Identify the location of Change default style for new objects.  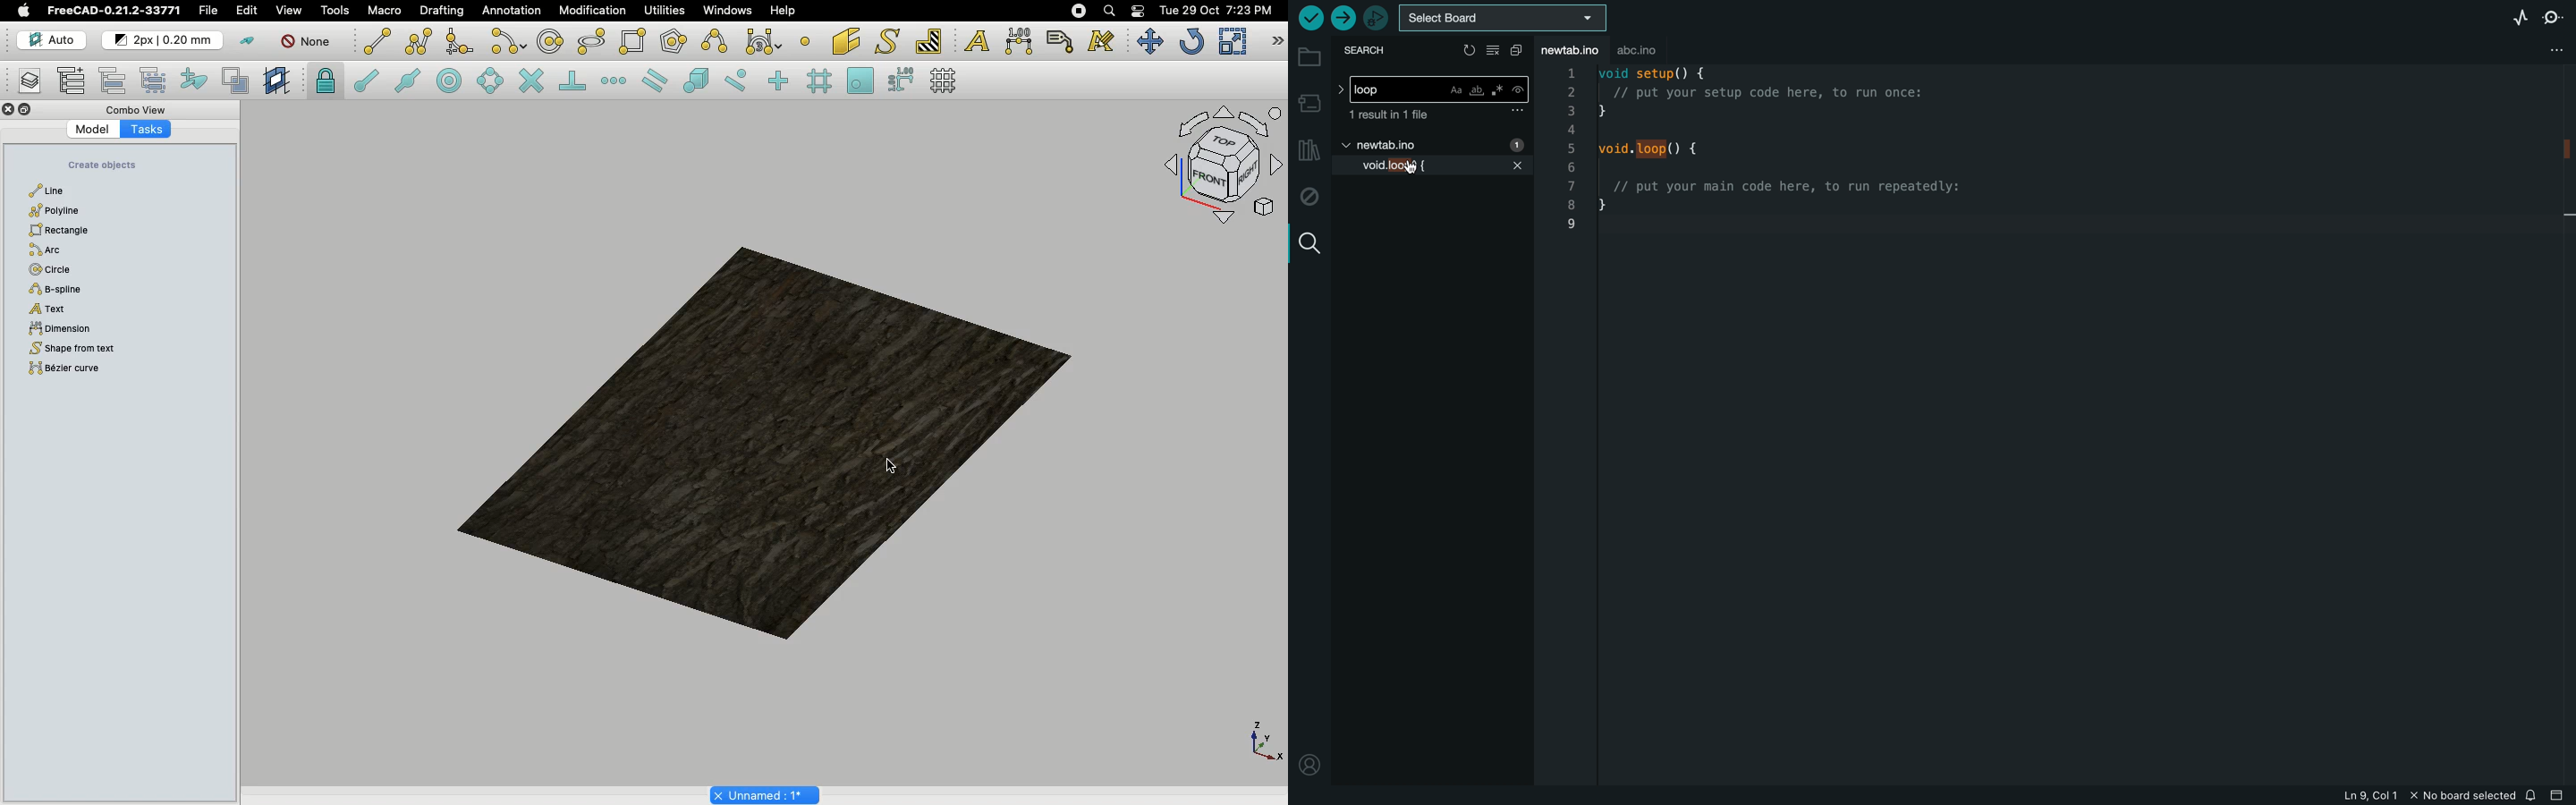
(164, 40).